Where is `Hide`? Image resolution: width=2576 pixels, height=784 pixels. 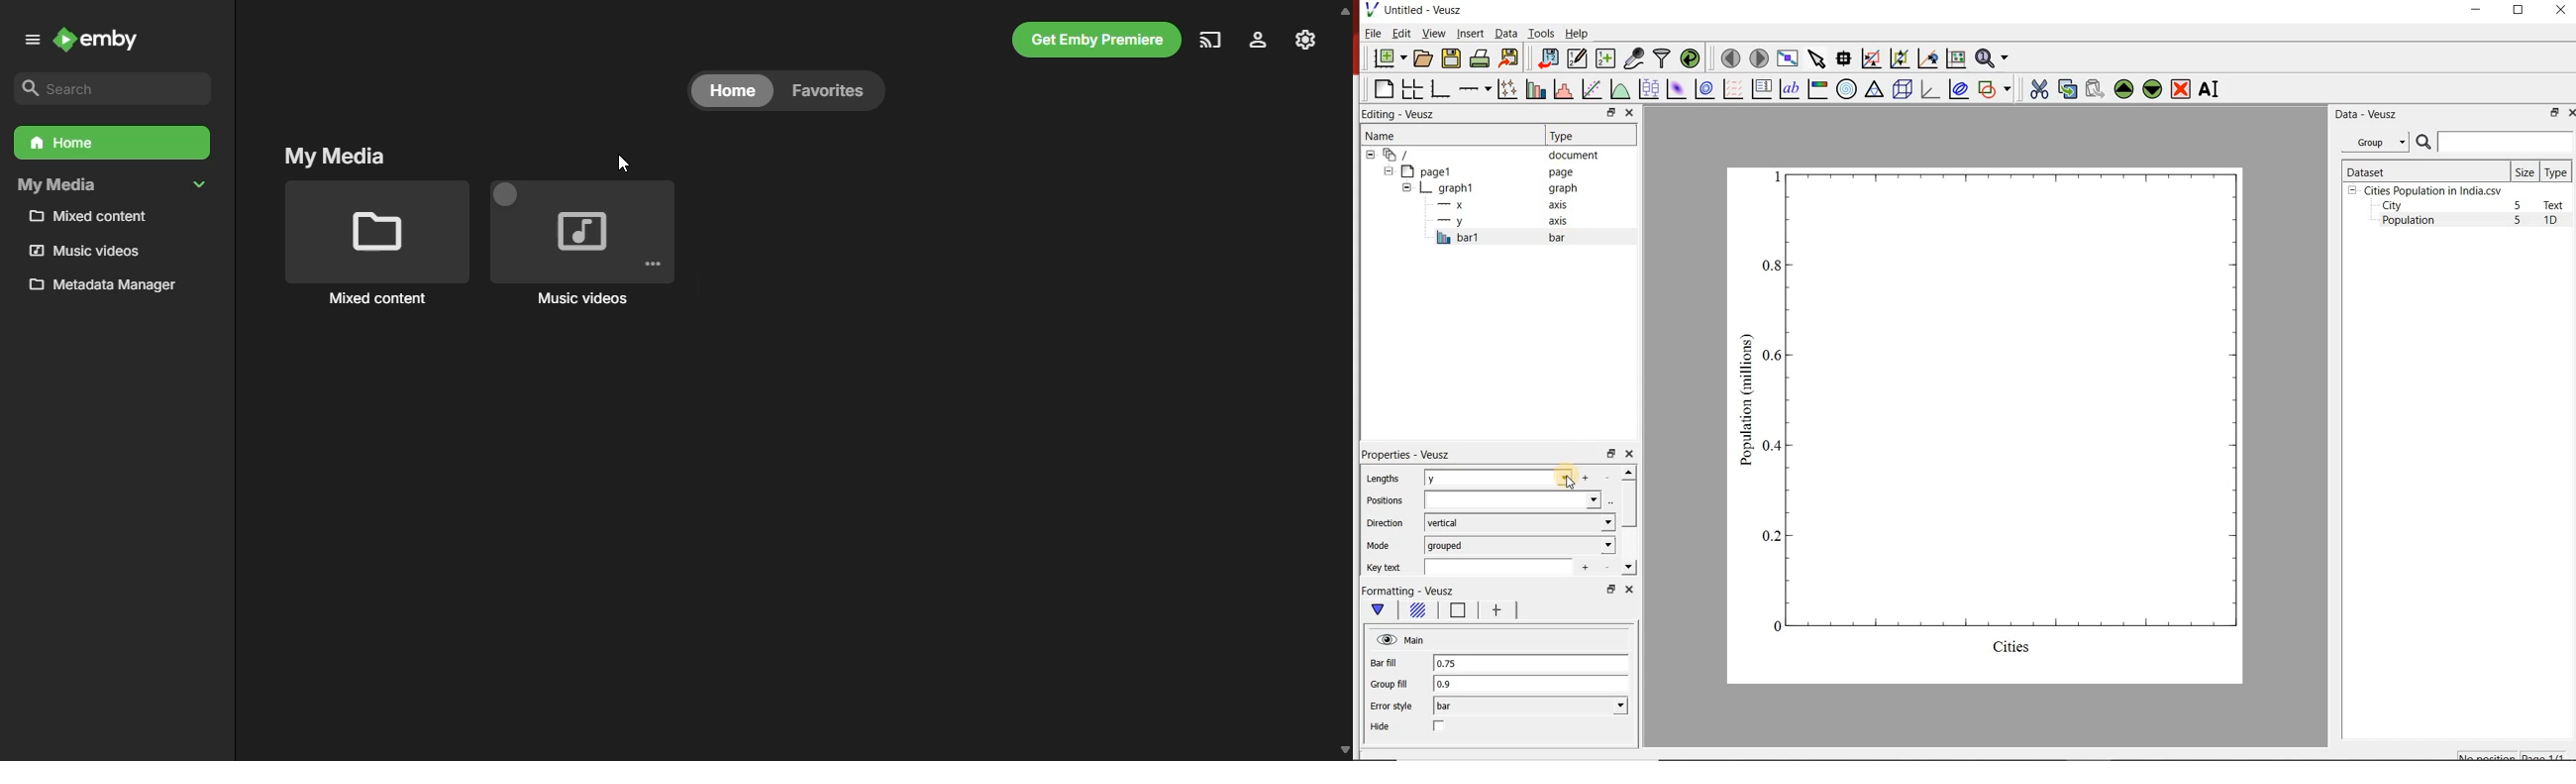 Hide is located at coordinates (1382, 727).